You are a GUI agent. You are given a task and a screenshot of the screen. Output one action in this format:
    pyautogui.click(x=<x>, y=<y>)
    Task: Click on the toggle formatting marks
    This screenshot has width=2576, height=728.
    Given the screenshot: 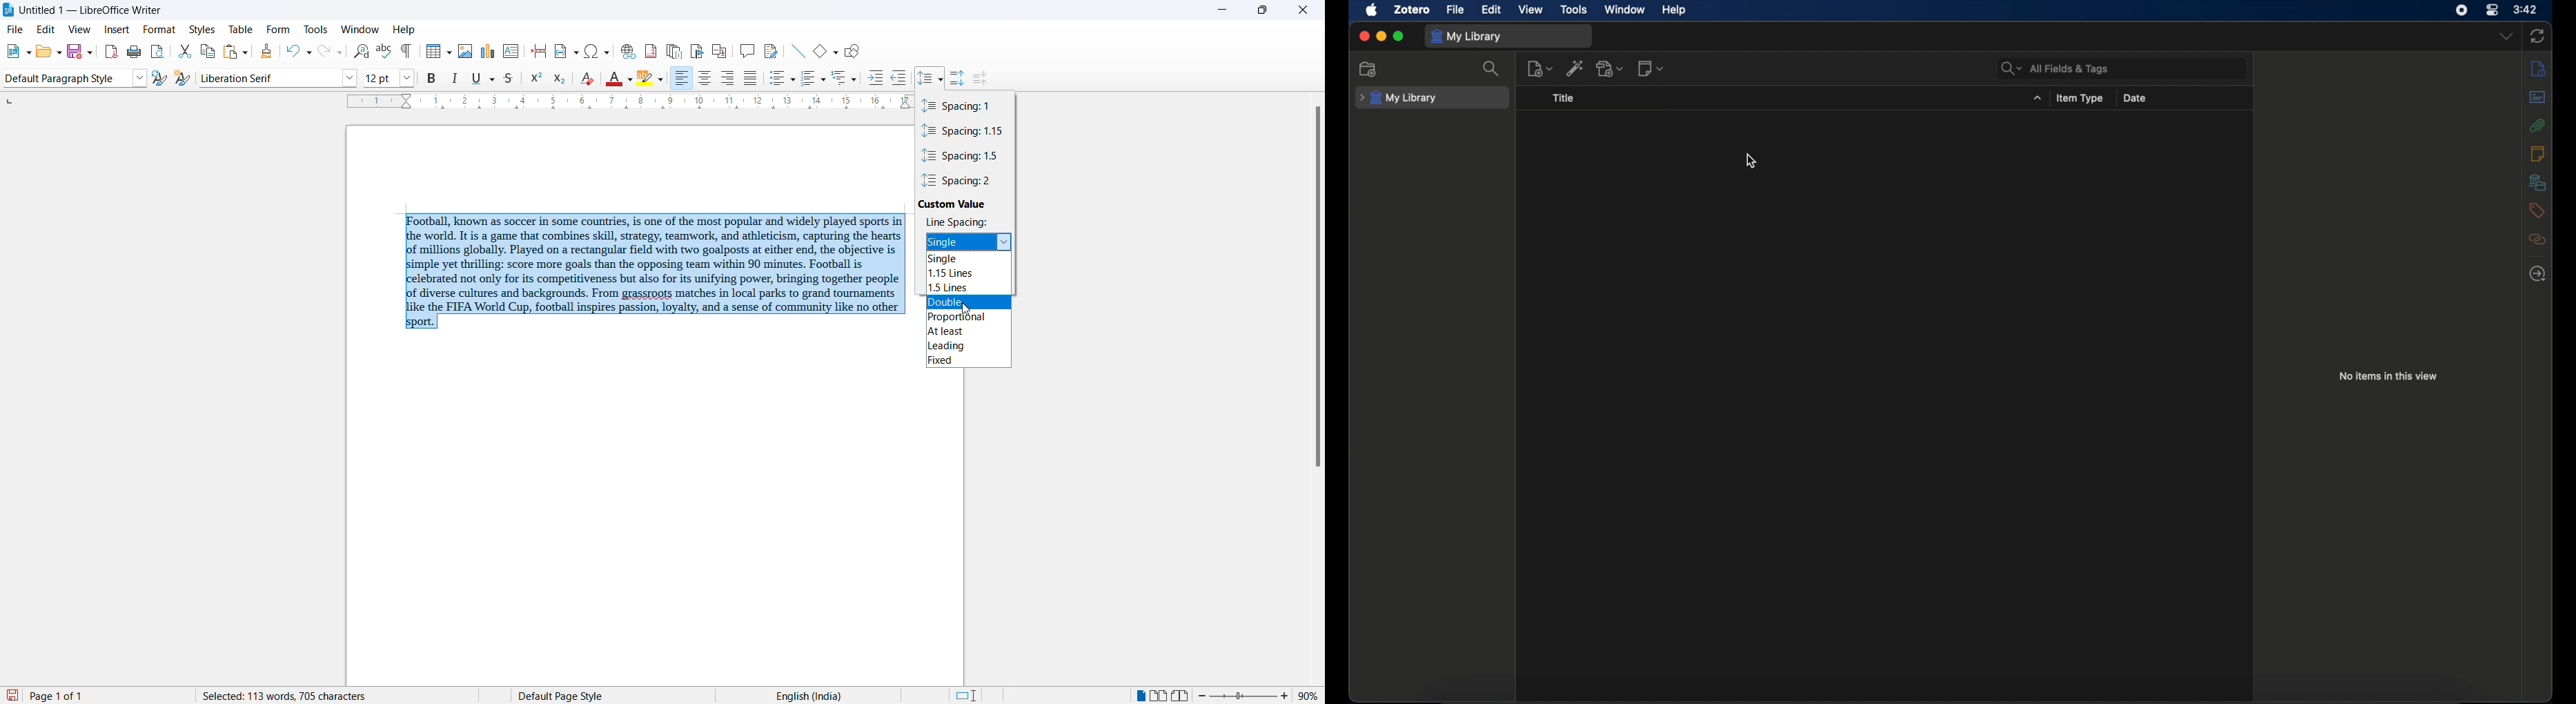 What is the action you would take?
    pyautogui.click(x=408, y=52)
    